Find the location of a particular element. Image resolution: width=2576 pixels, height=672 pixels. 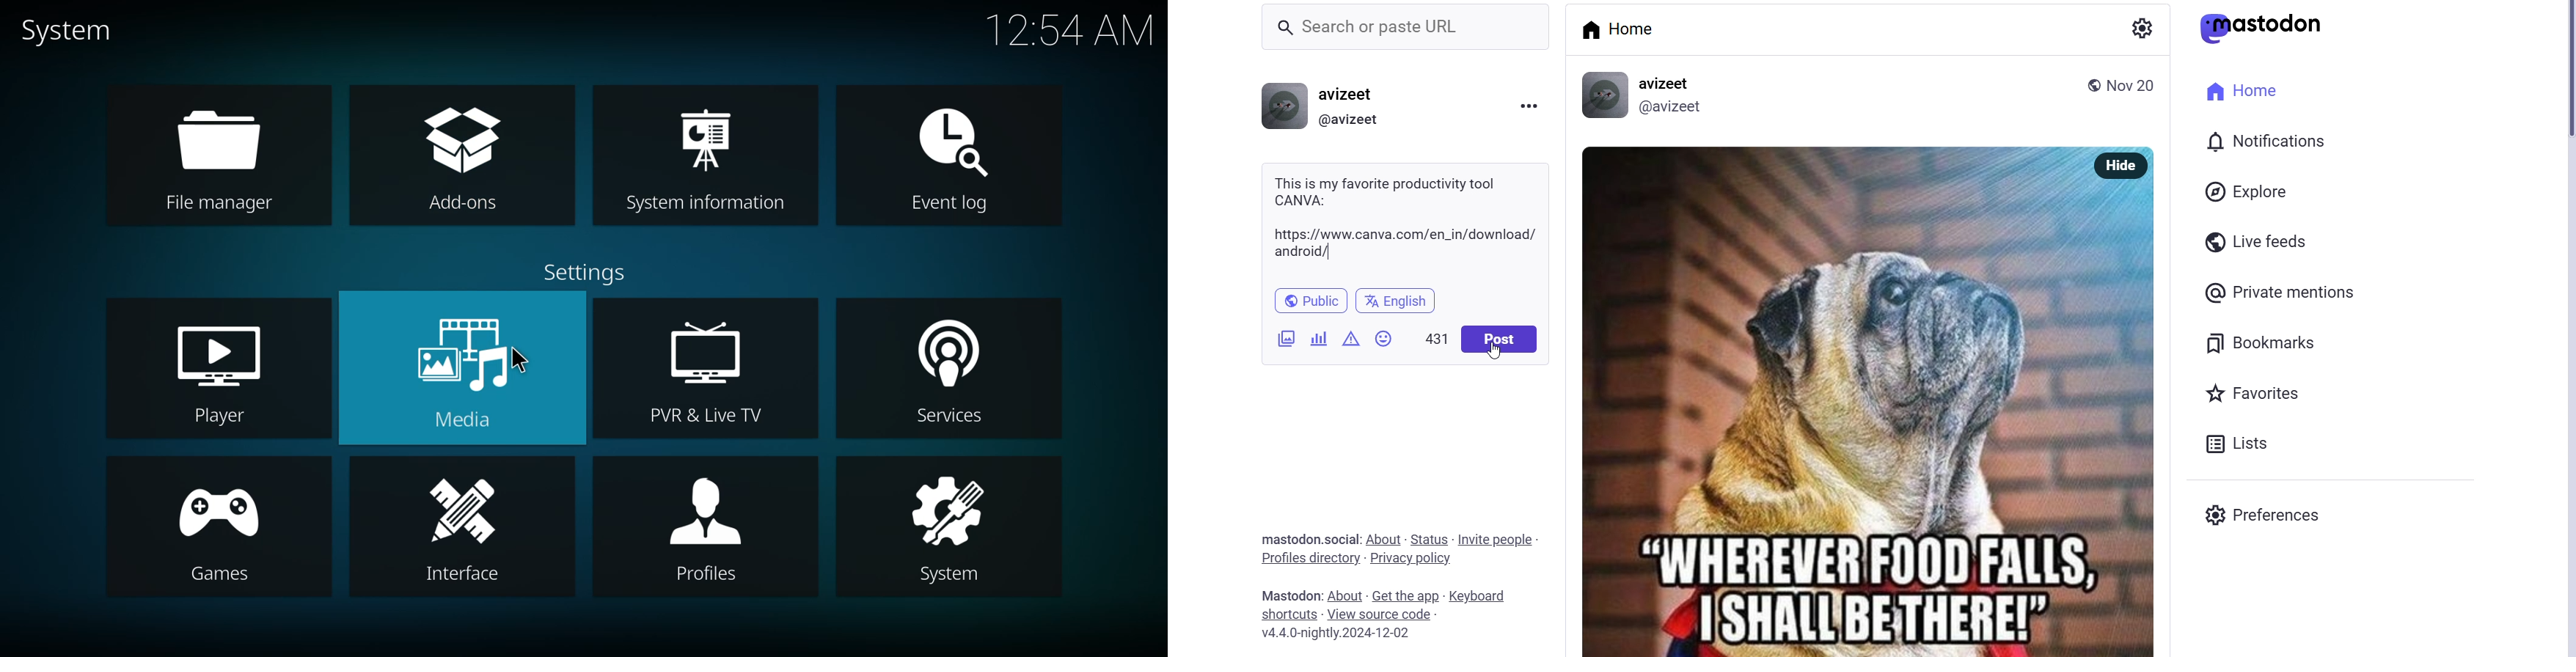

avizeet is located at coordinates (1351, 96).